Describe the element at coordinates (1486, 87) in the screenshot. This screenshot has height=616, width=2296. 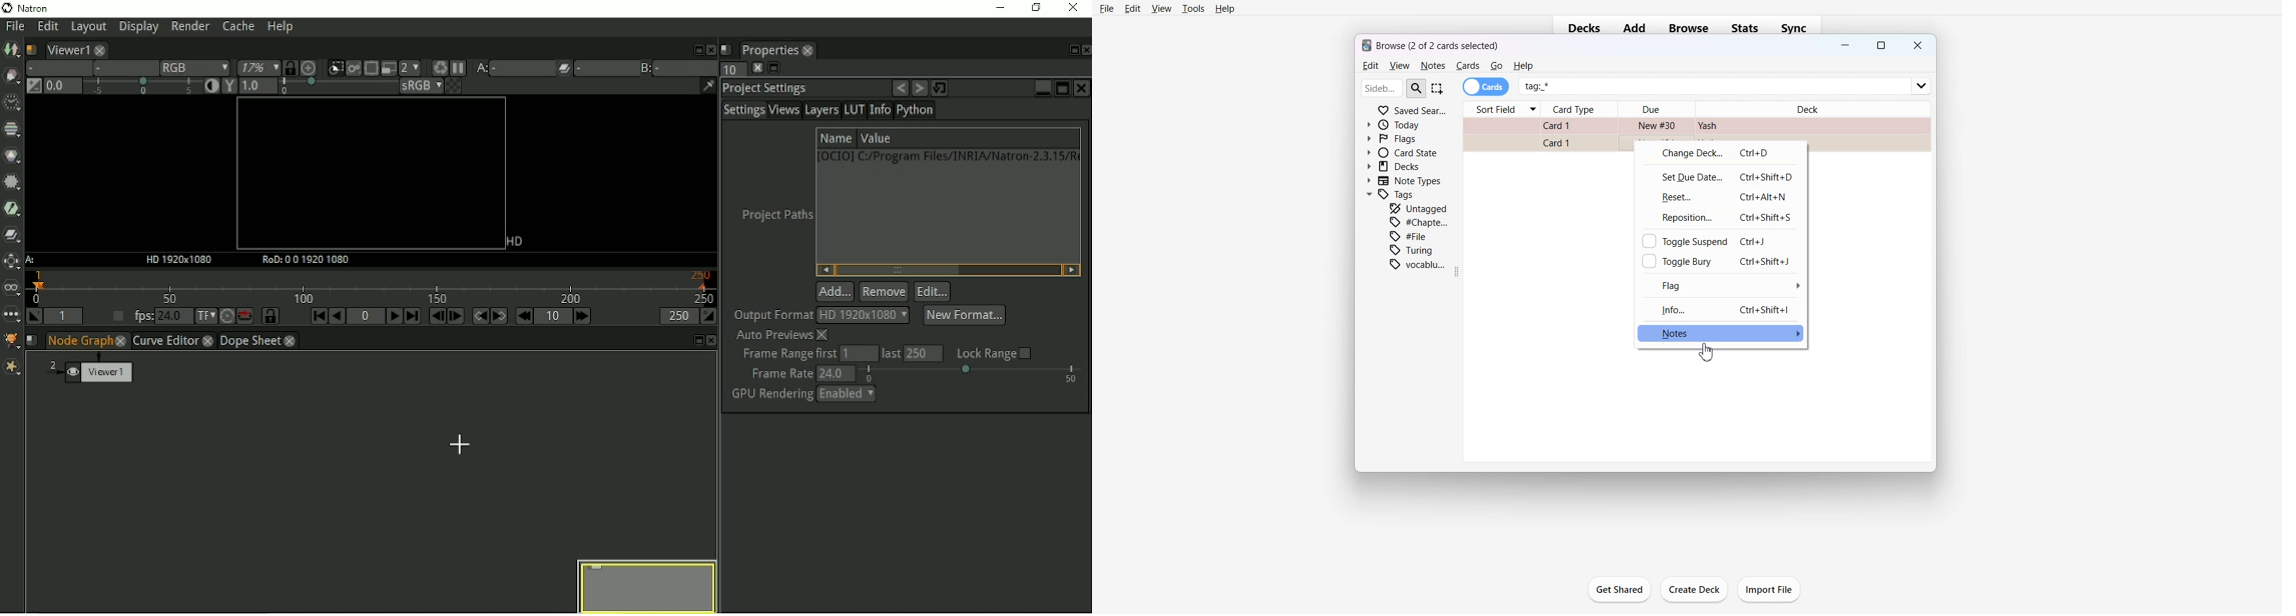
I see `Cards` at that location.